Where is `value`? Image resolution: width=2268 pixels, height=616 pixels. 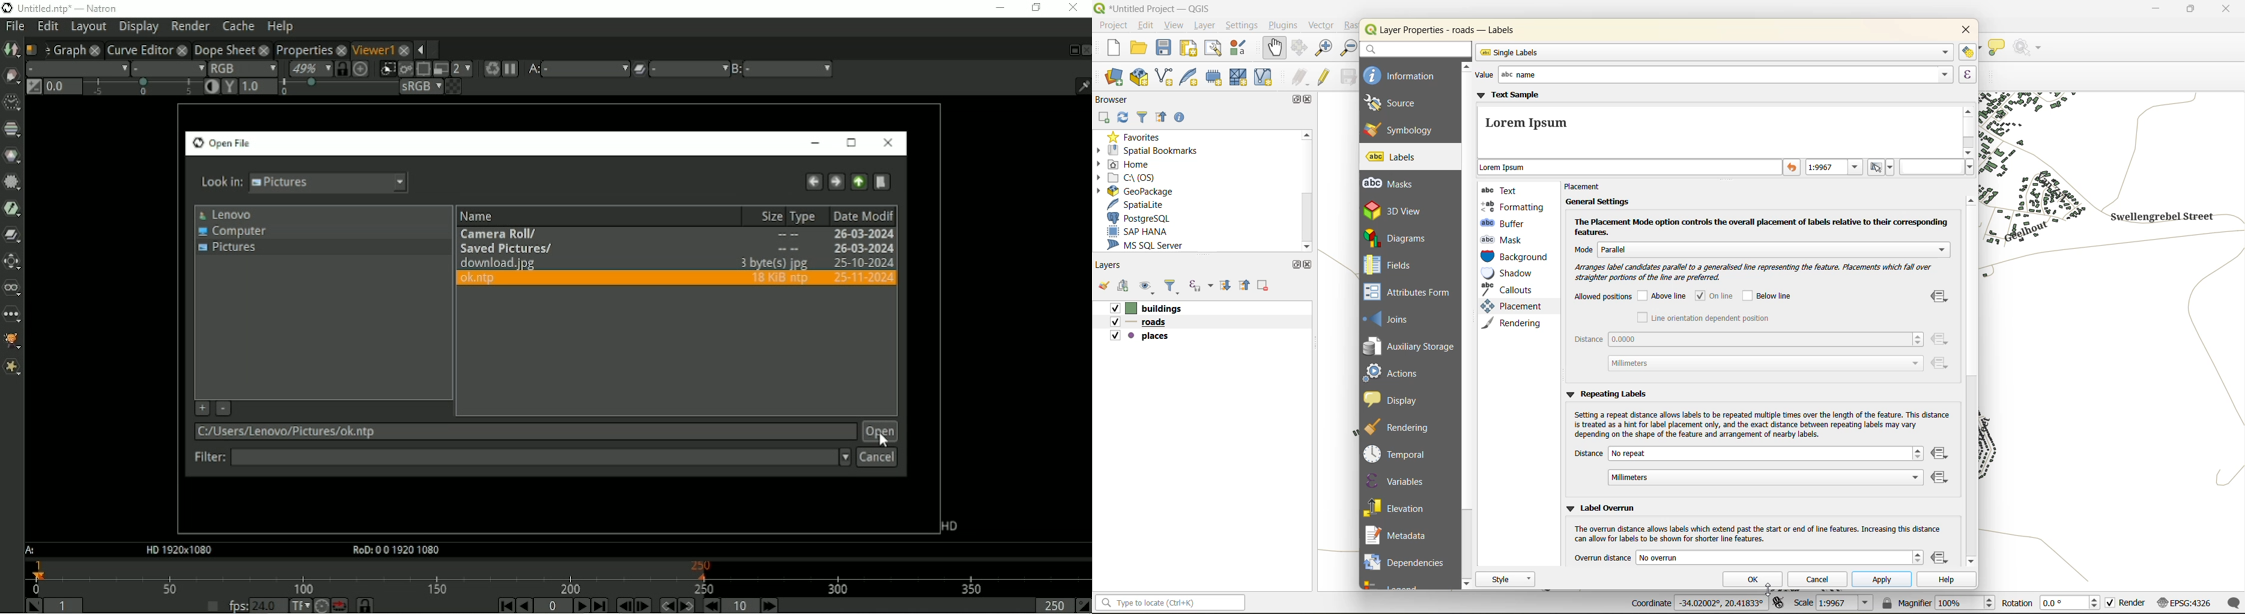
value is located at coordinates (1711, 75).